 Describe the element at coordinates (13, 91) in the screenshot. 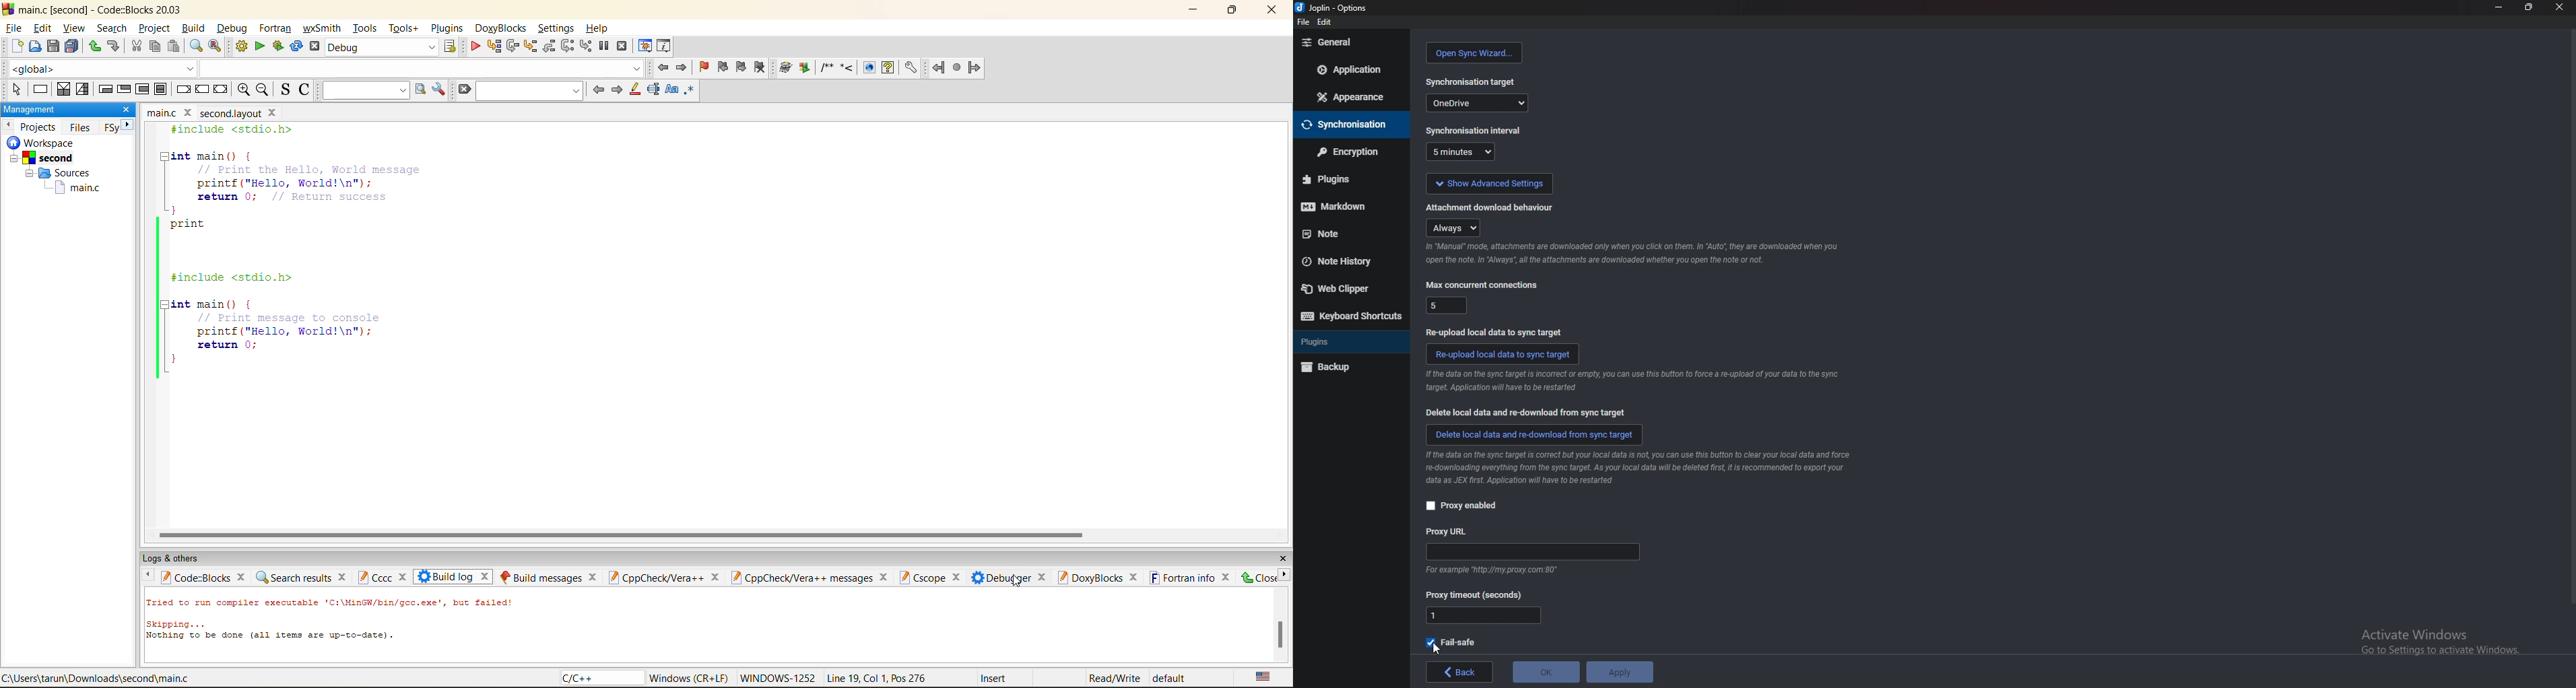

I see `select` at that location.